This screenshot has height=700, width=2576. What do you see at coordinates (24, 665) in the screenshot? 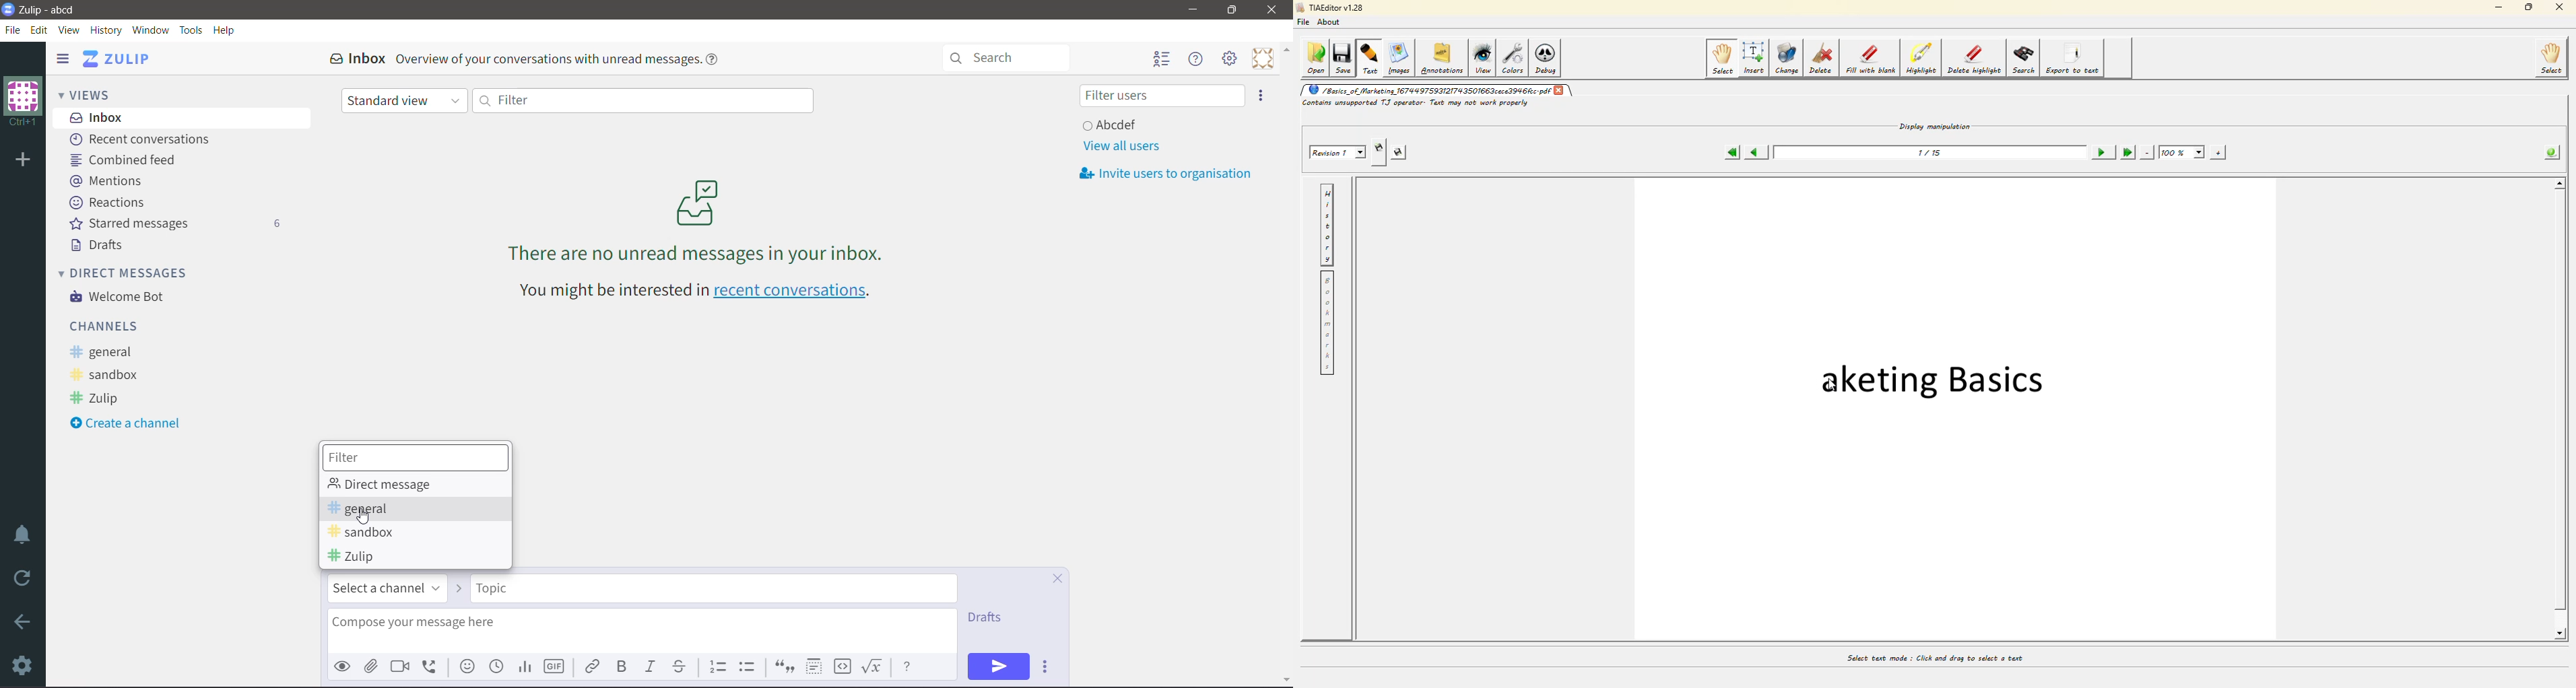
I see `Settings` at bounding box center [24, 665].